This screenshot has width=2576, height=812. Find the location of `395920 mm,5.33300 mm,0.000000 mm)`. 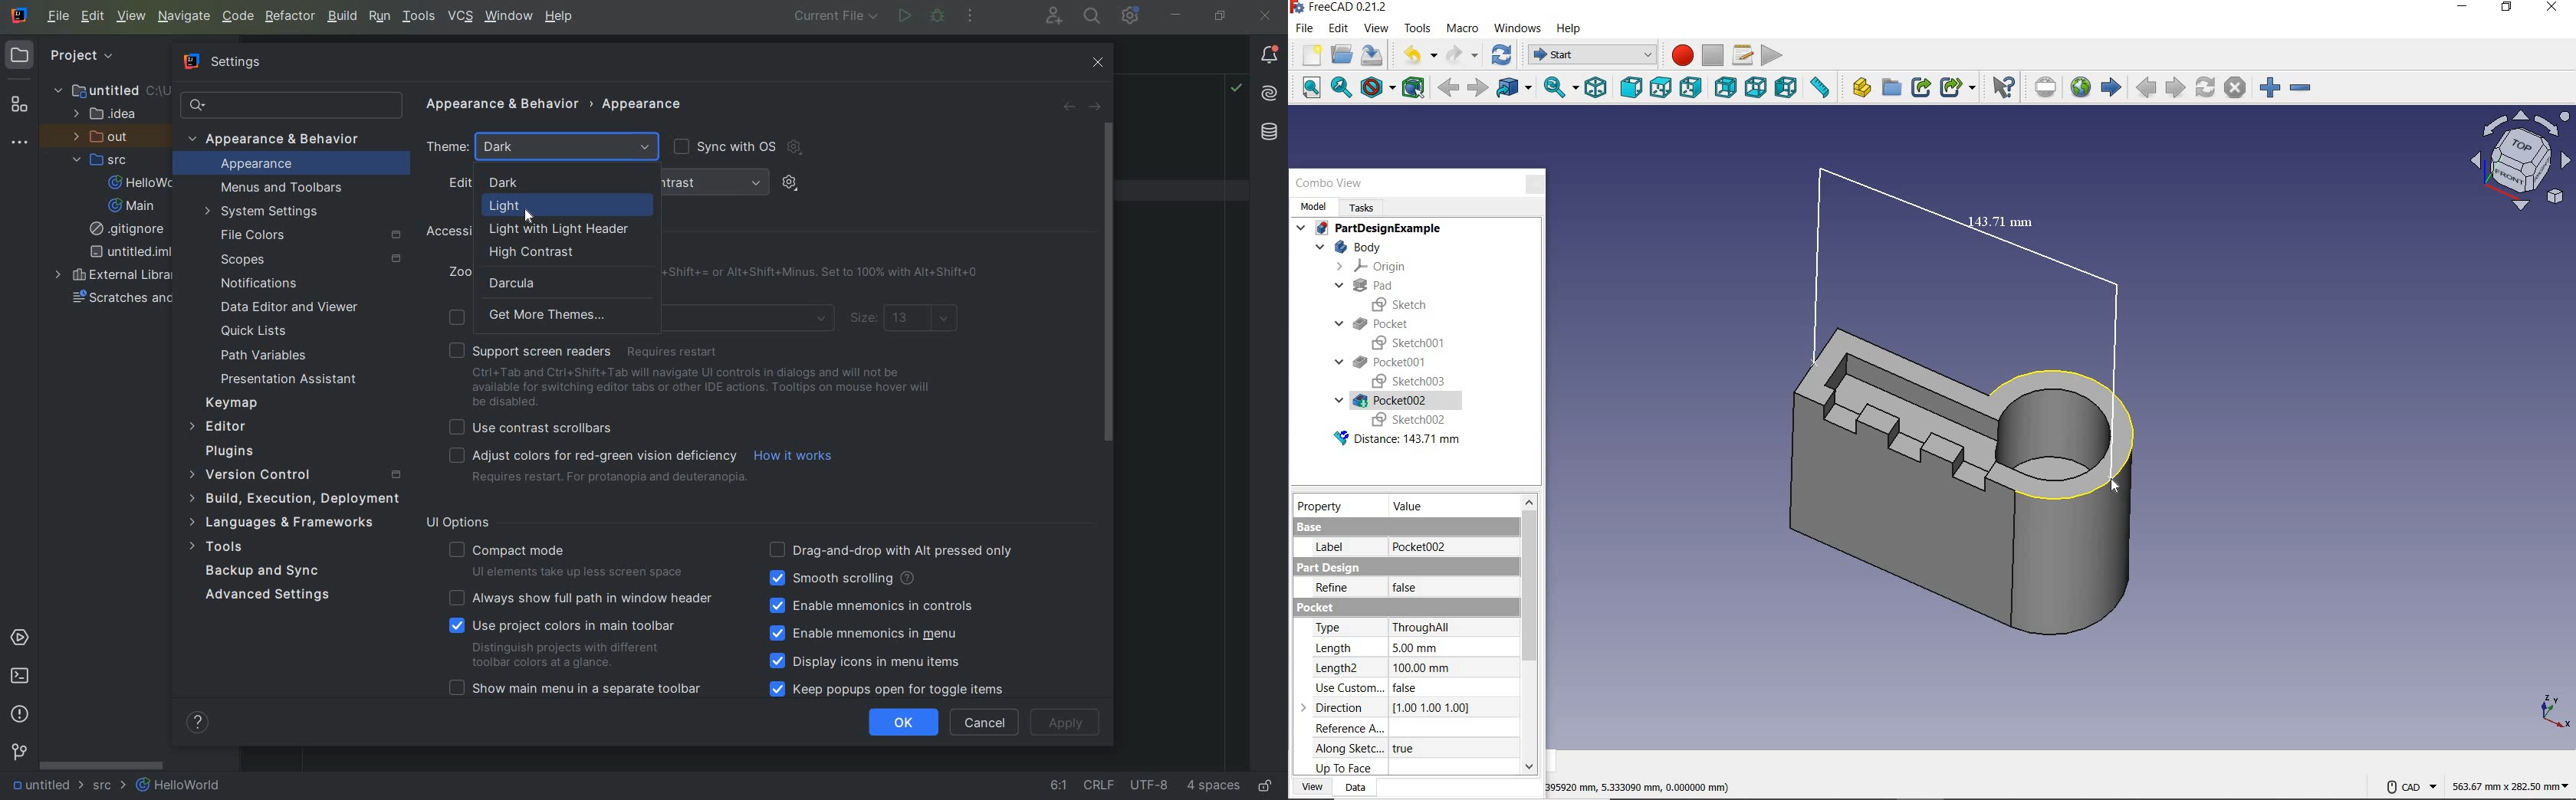

395920 mm,5.33300 mm,0.000000 mm) is located at coordinates (1646, 782).